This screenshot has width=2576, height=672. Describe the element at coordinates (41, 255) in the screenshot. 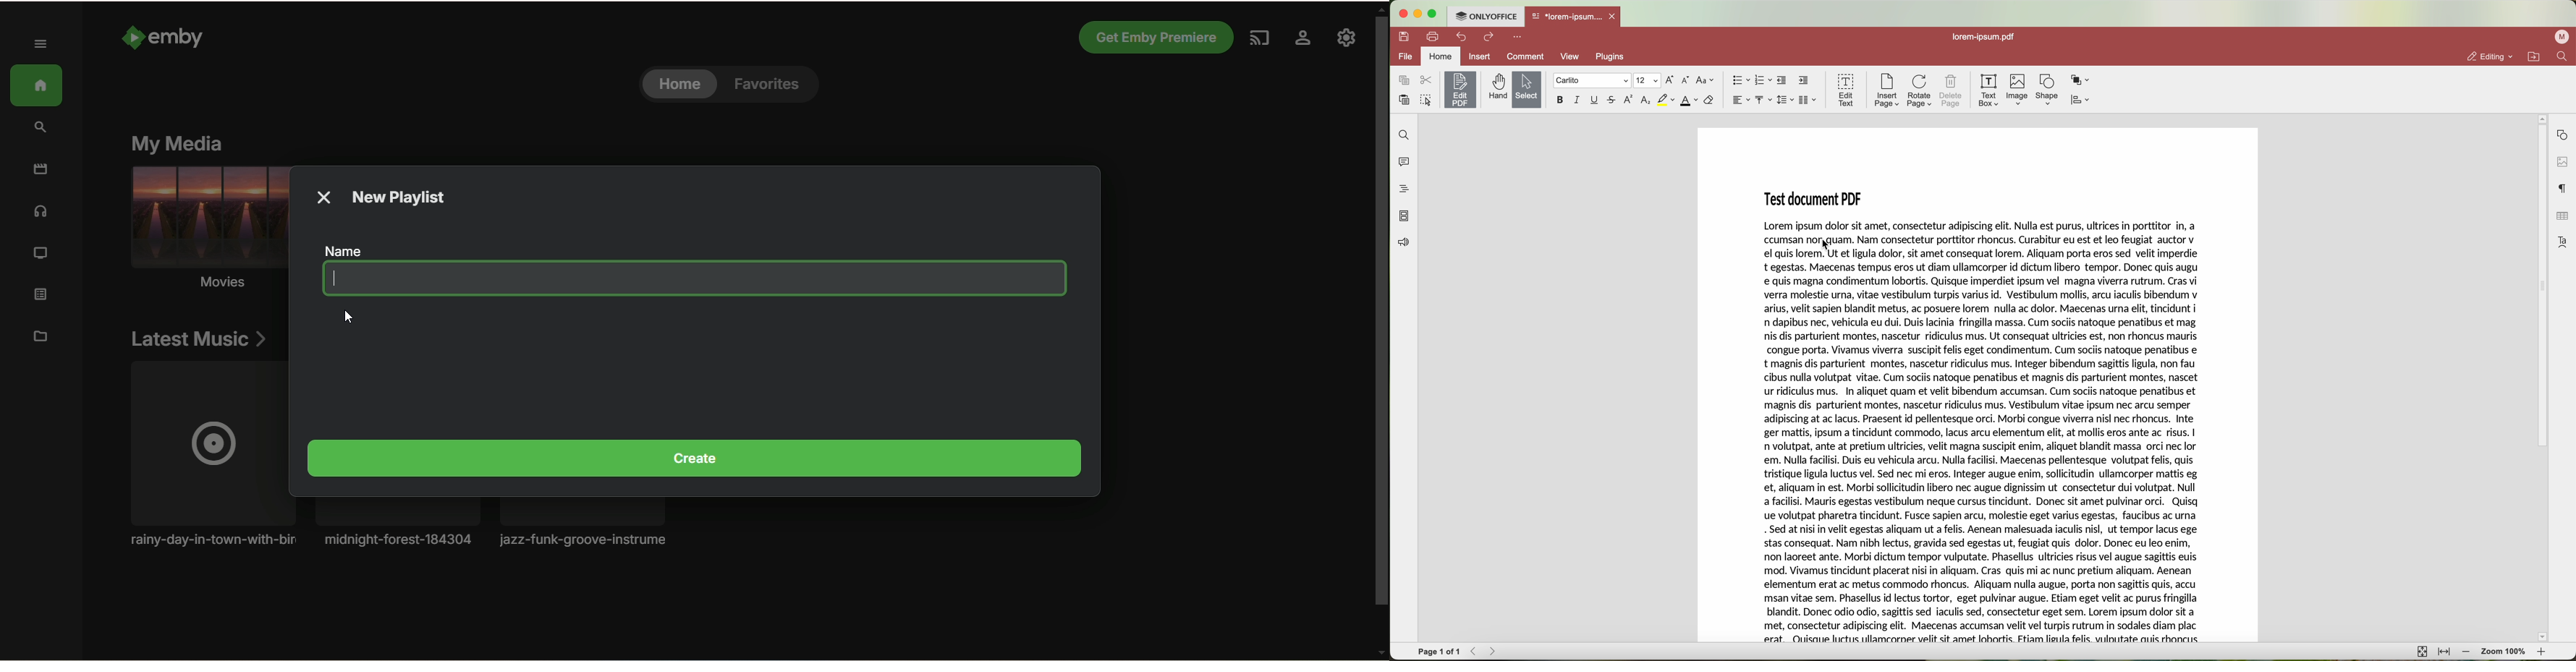

I see `TV shows` at that location.